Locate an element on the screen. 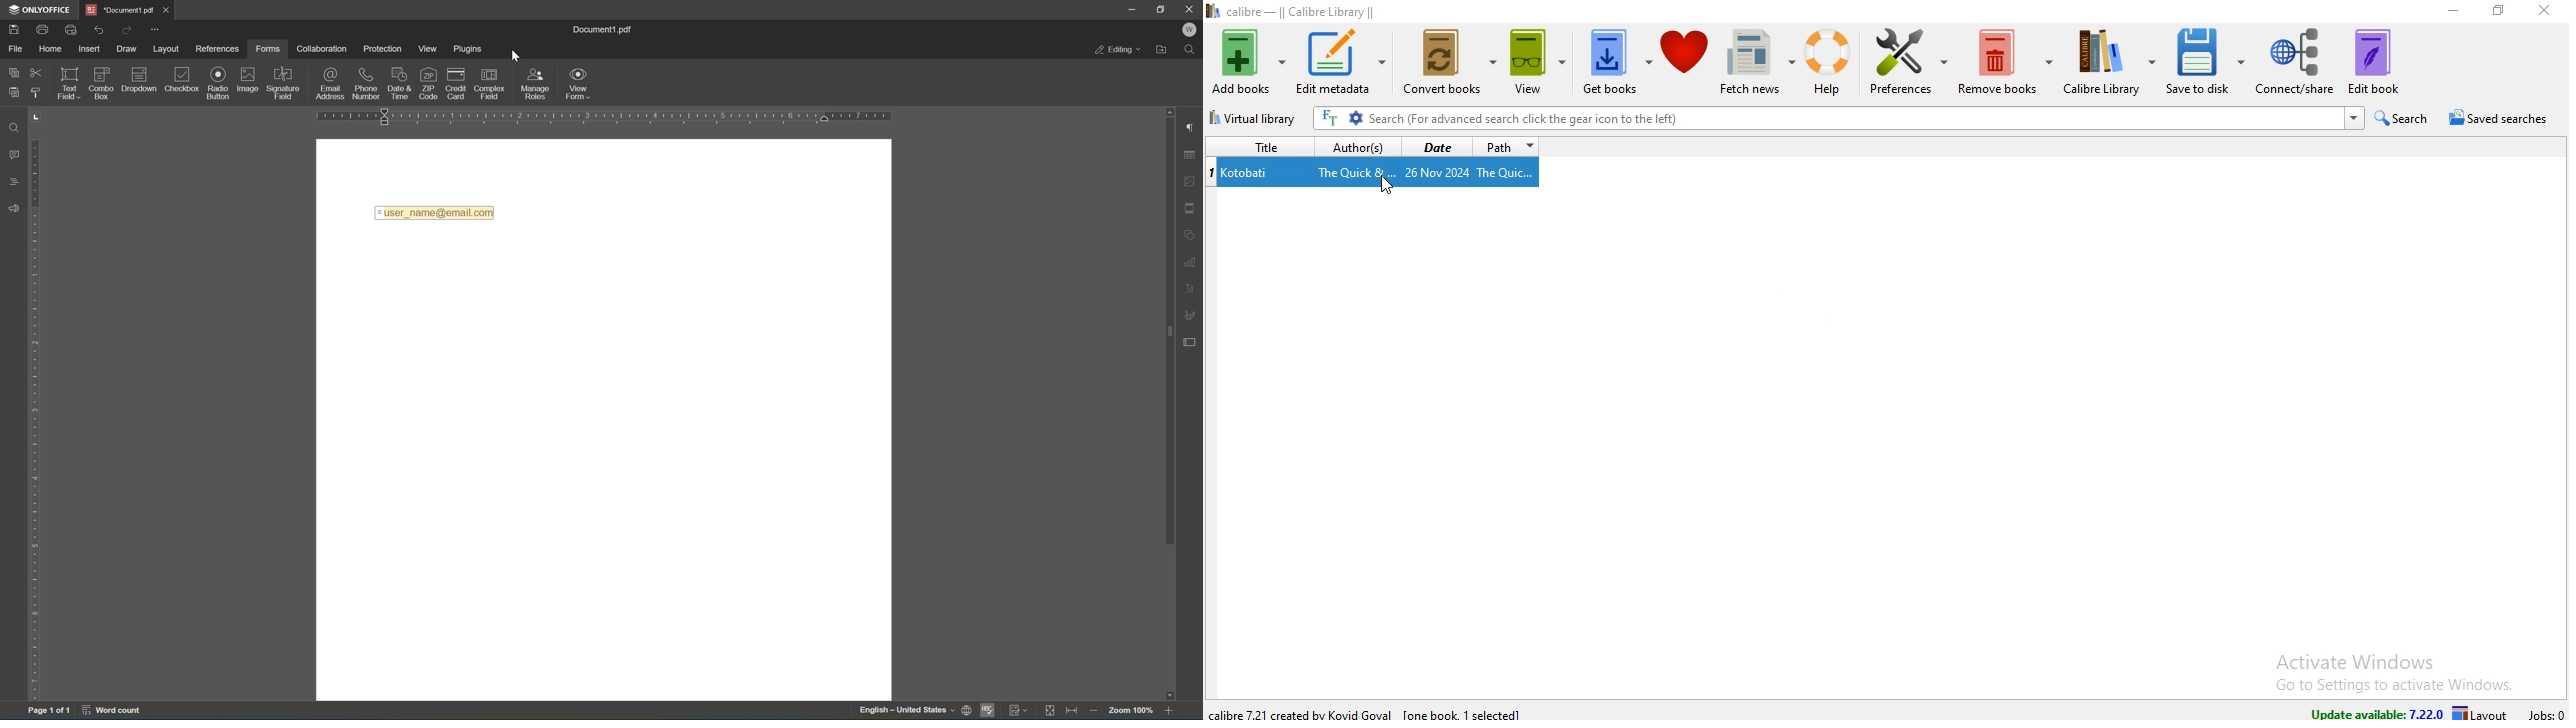  donate to calibre is located at coordinates (1684, 61).